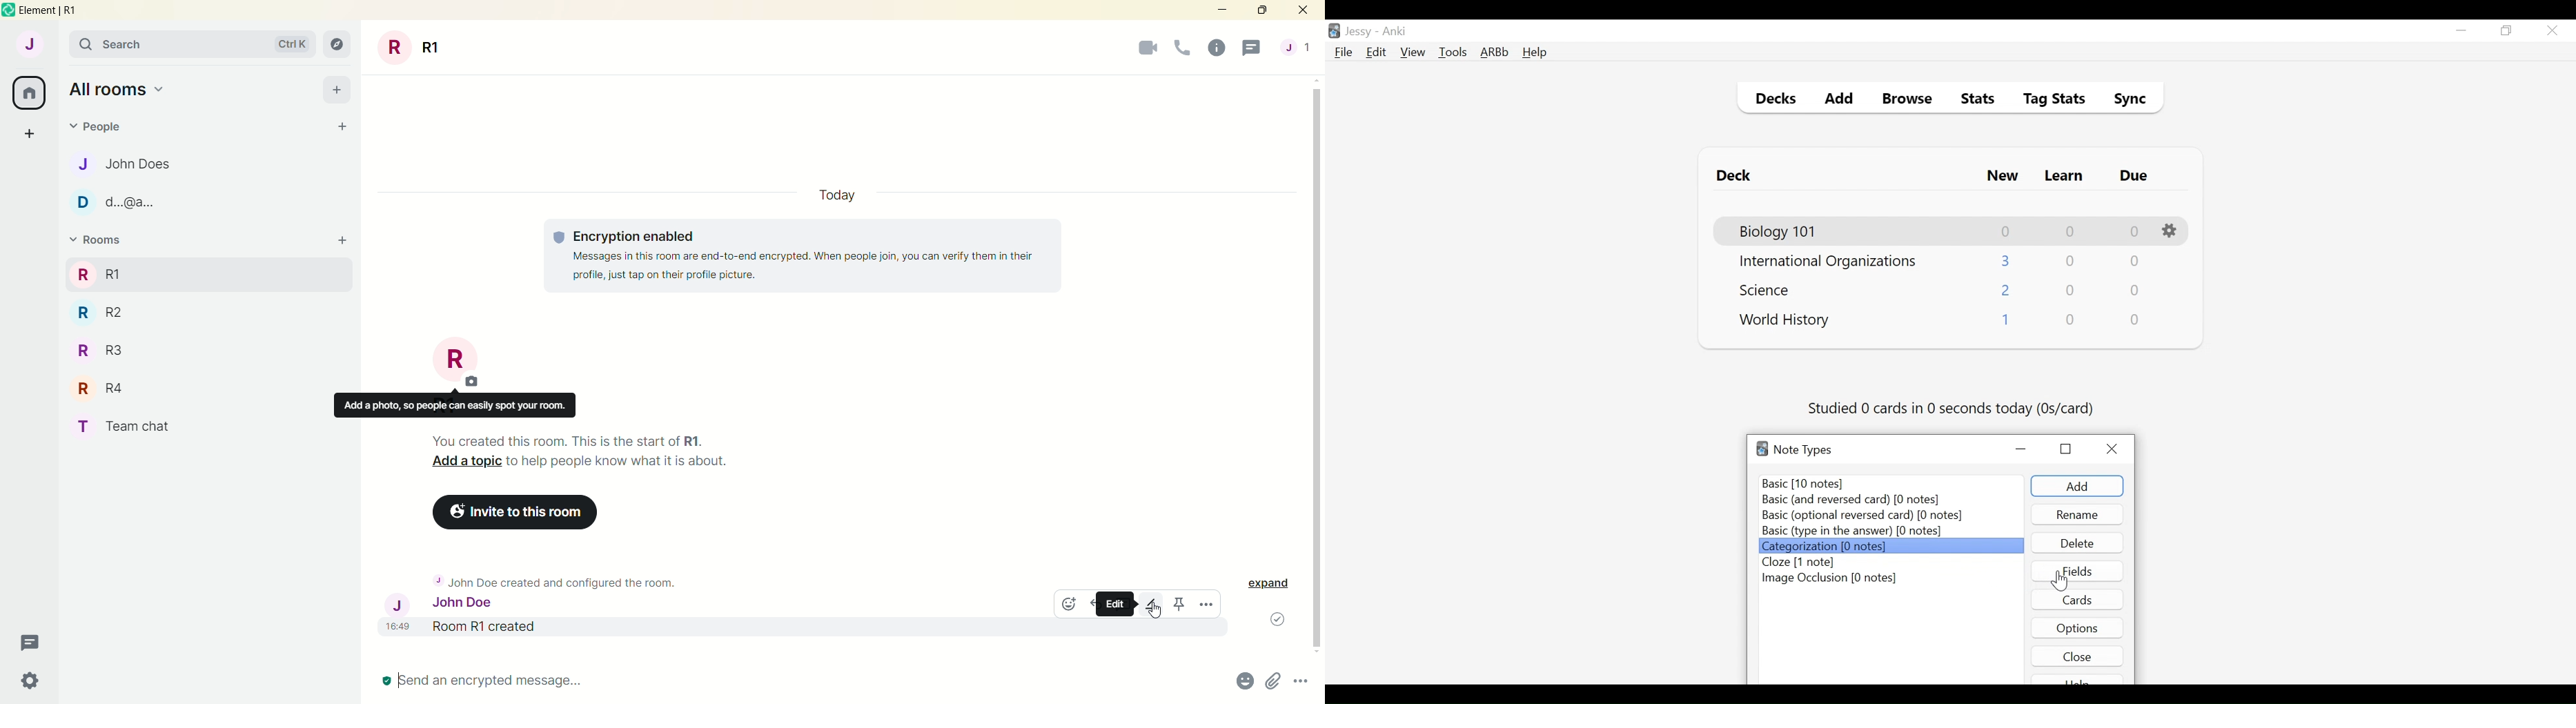  I want to click on explore room, so click(338, 45).